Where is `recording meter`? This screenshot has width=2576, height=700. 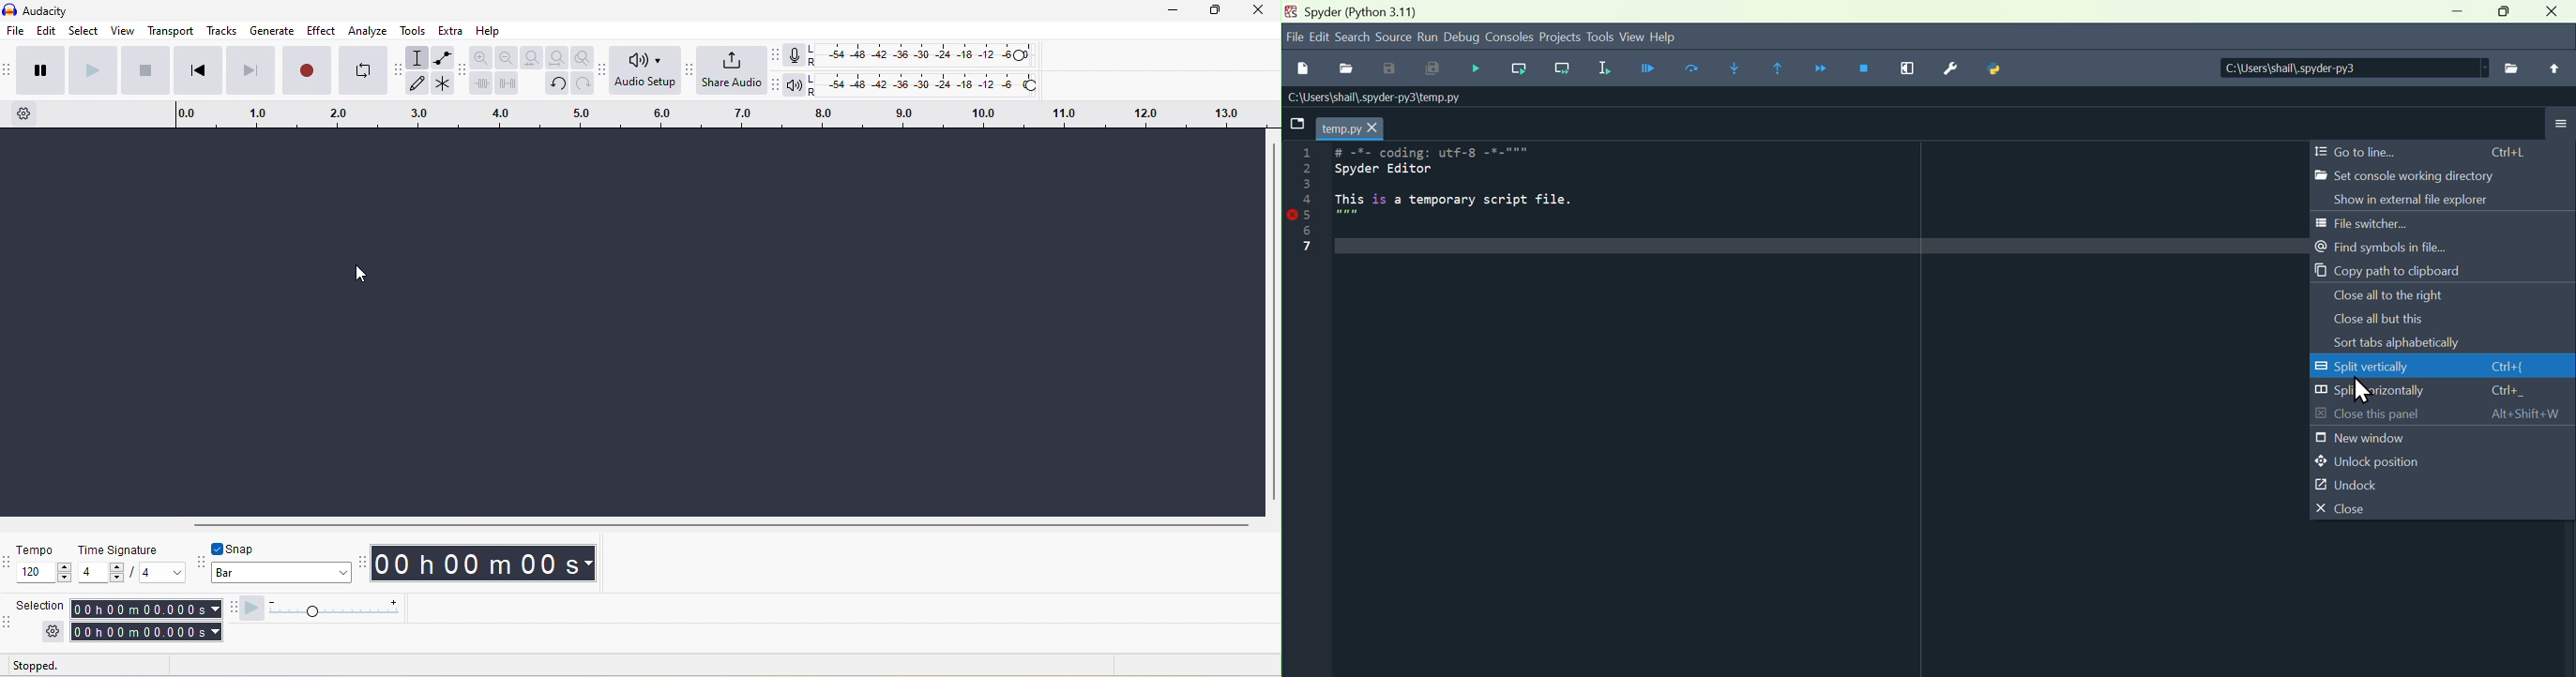 recording meter is located at coordinates (794, 54).